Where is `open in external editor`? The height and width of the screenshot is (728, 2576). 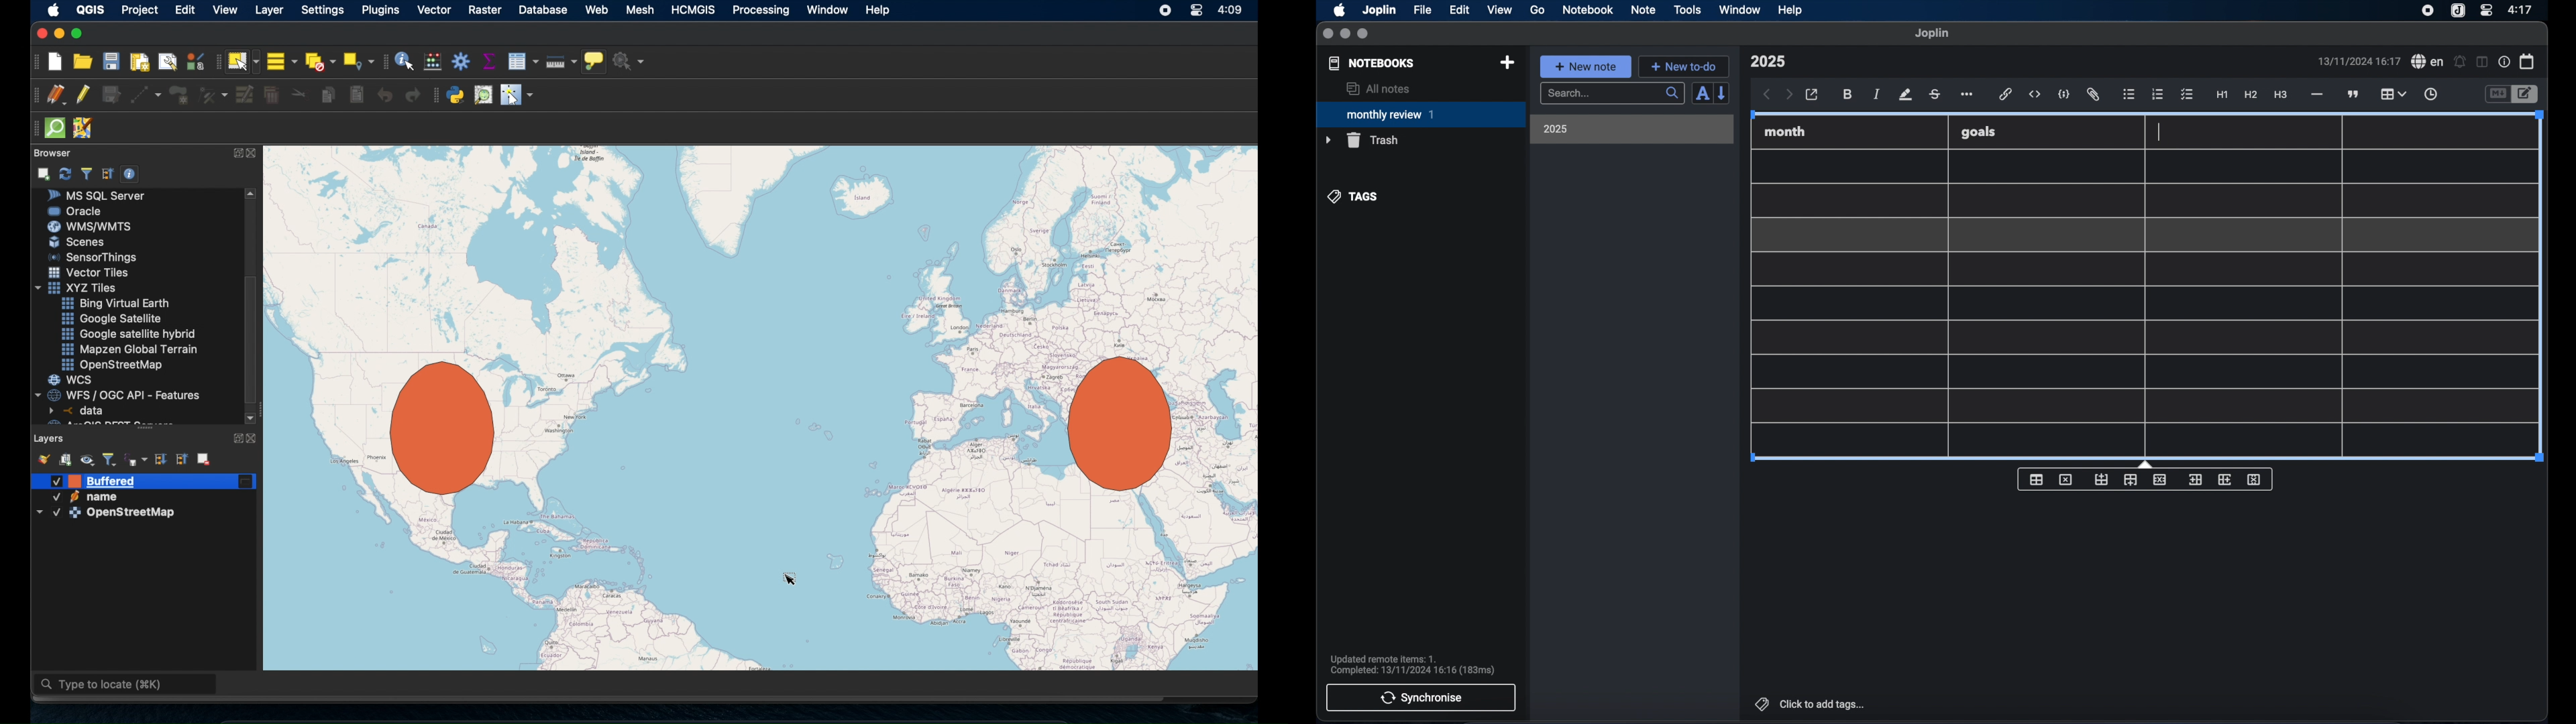
open in external editor is located at coordinates (1813, 95).